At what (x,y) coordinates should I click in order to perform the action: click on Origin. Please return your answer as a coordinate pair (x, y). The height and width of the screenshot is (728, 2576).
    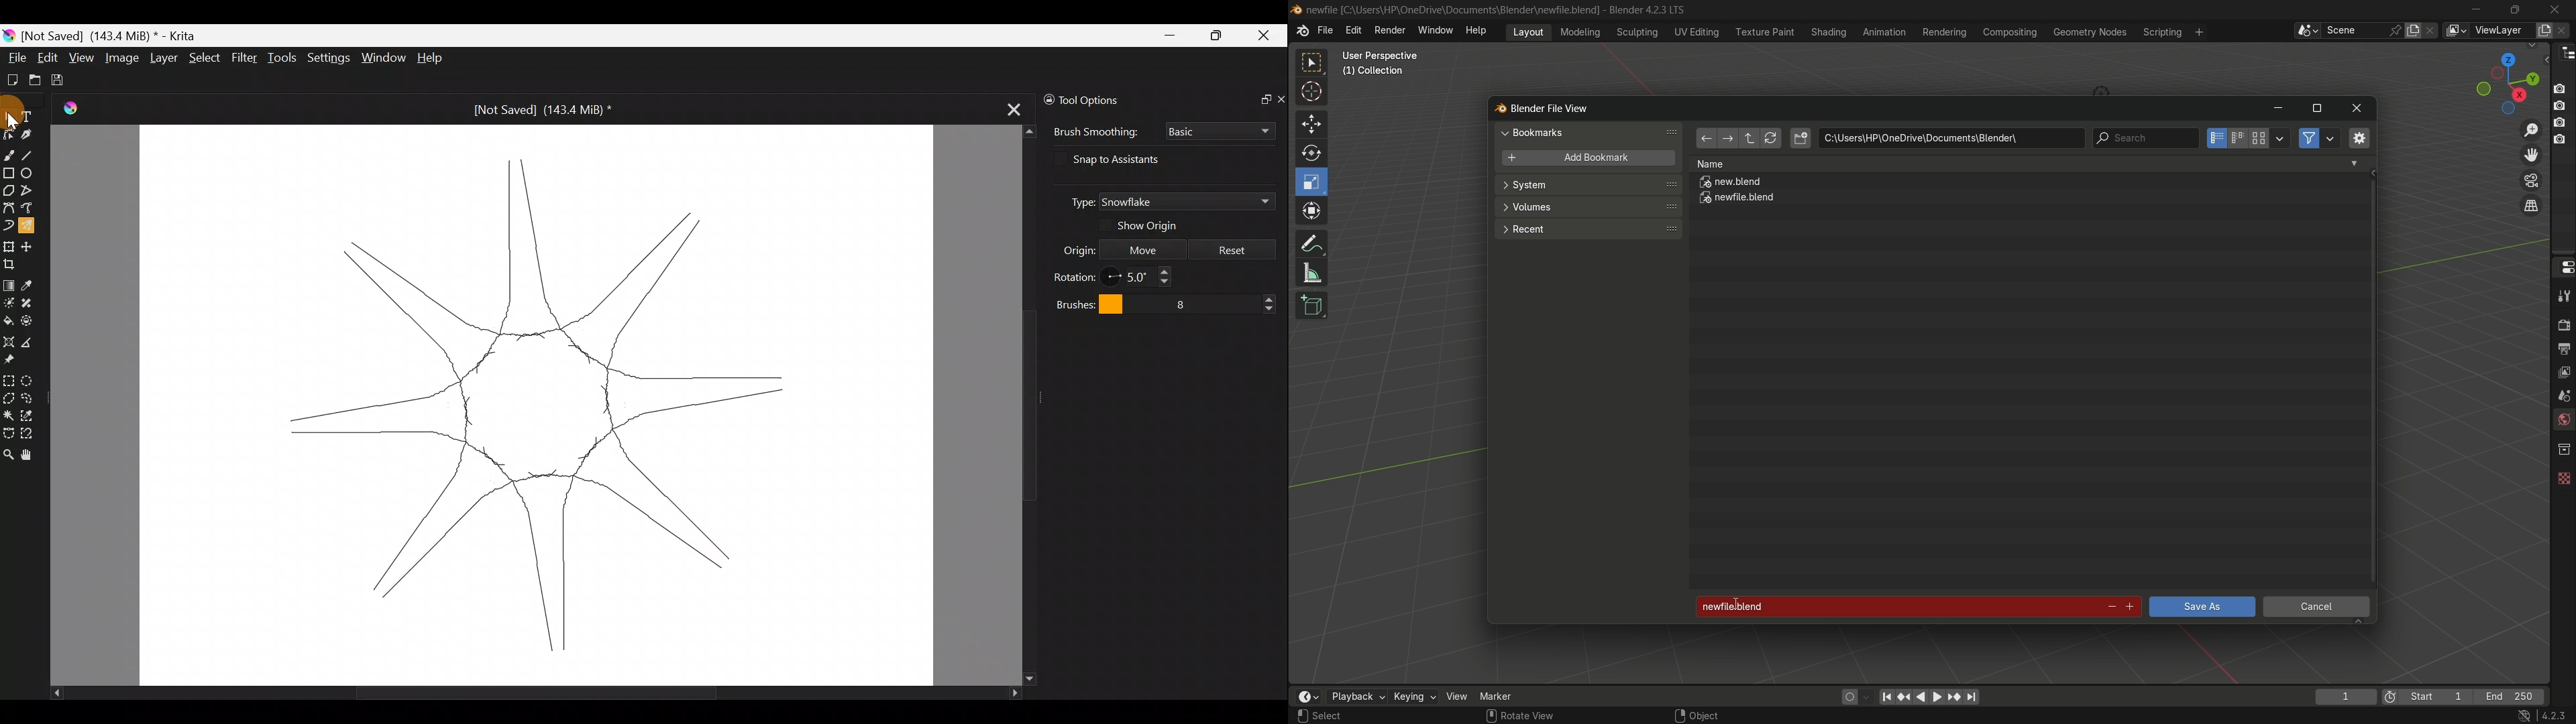
    Looking at the image, I should click on (1067, 249).